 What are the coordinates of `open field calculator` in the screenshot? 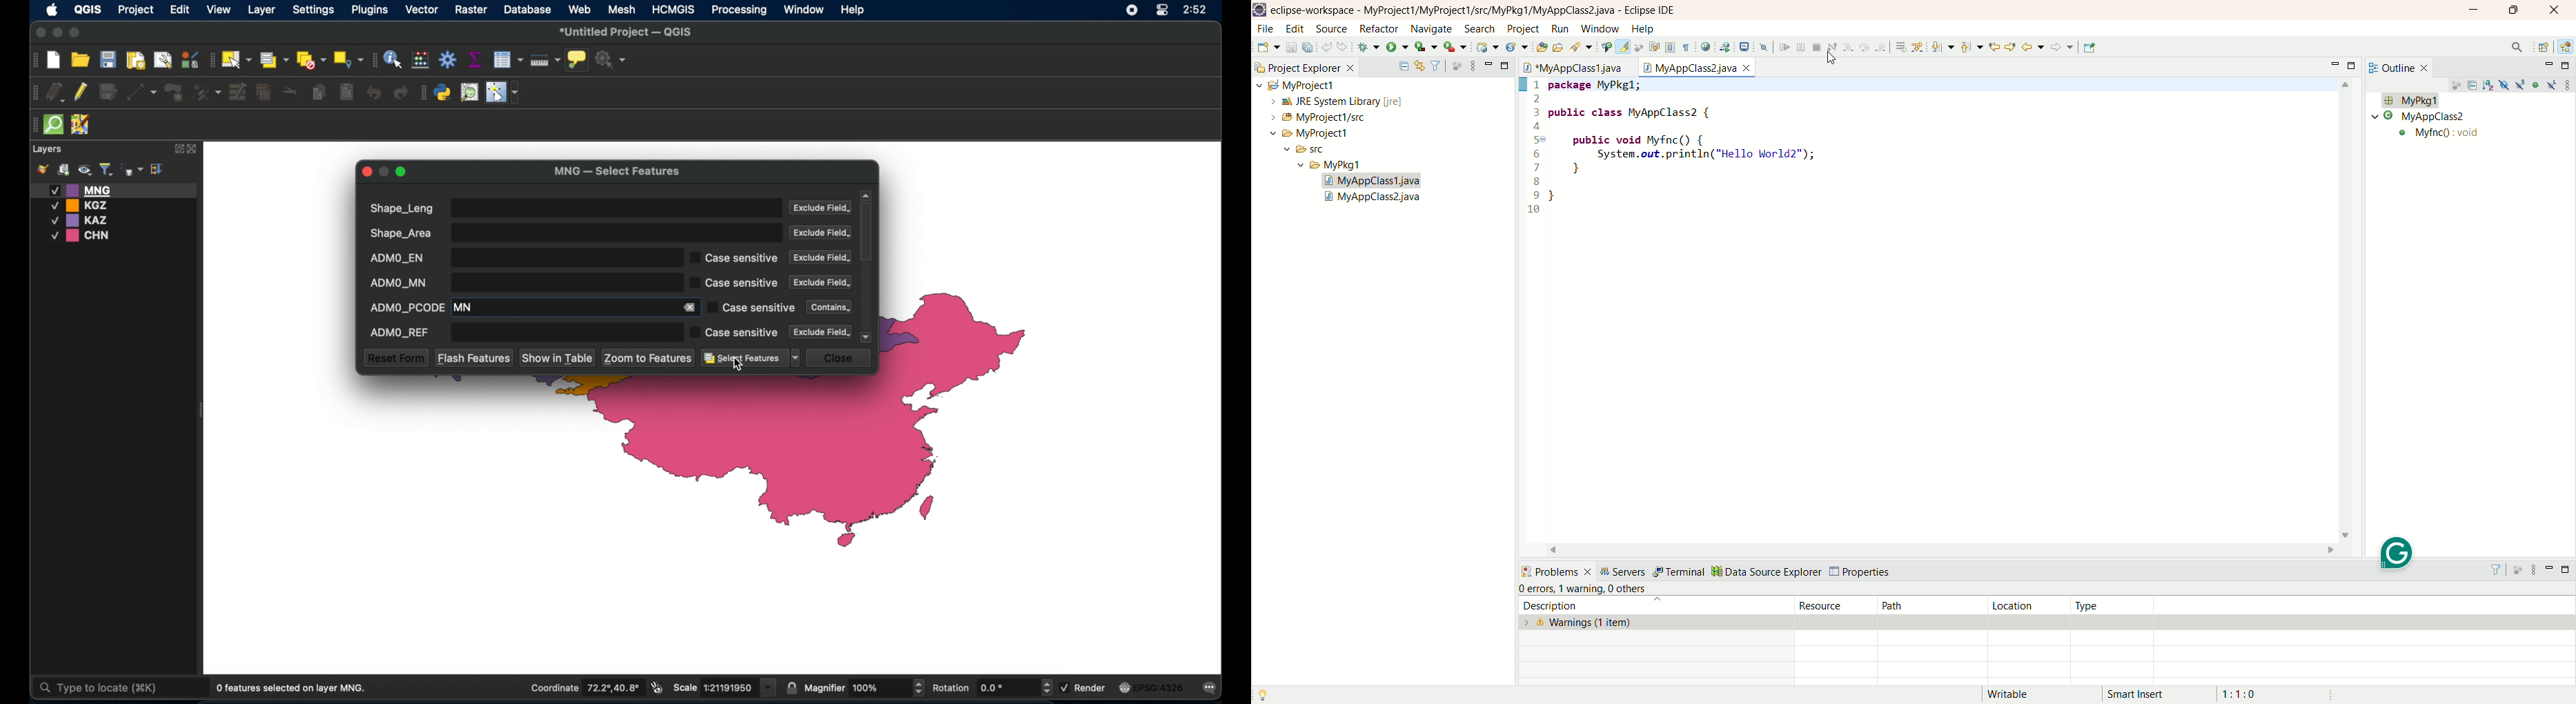 It's located at (422, 59).